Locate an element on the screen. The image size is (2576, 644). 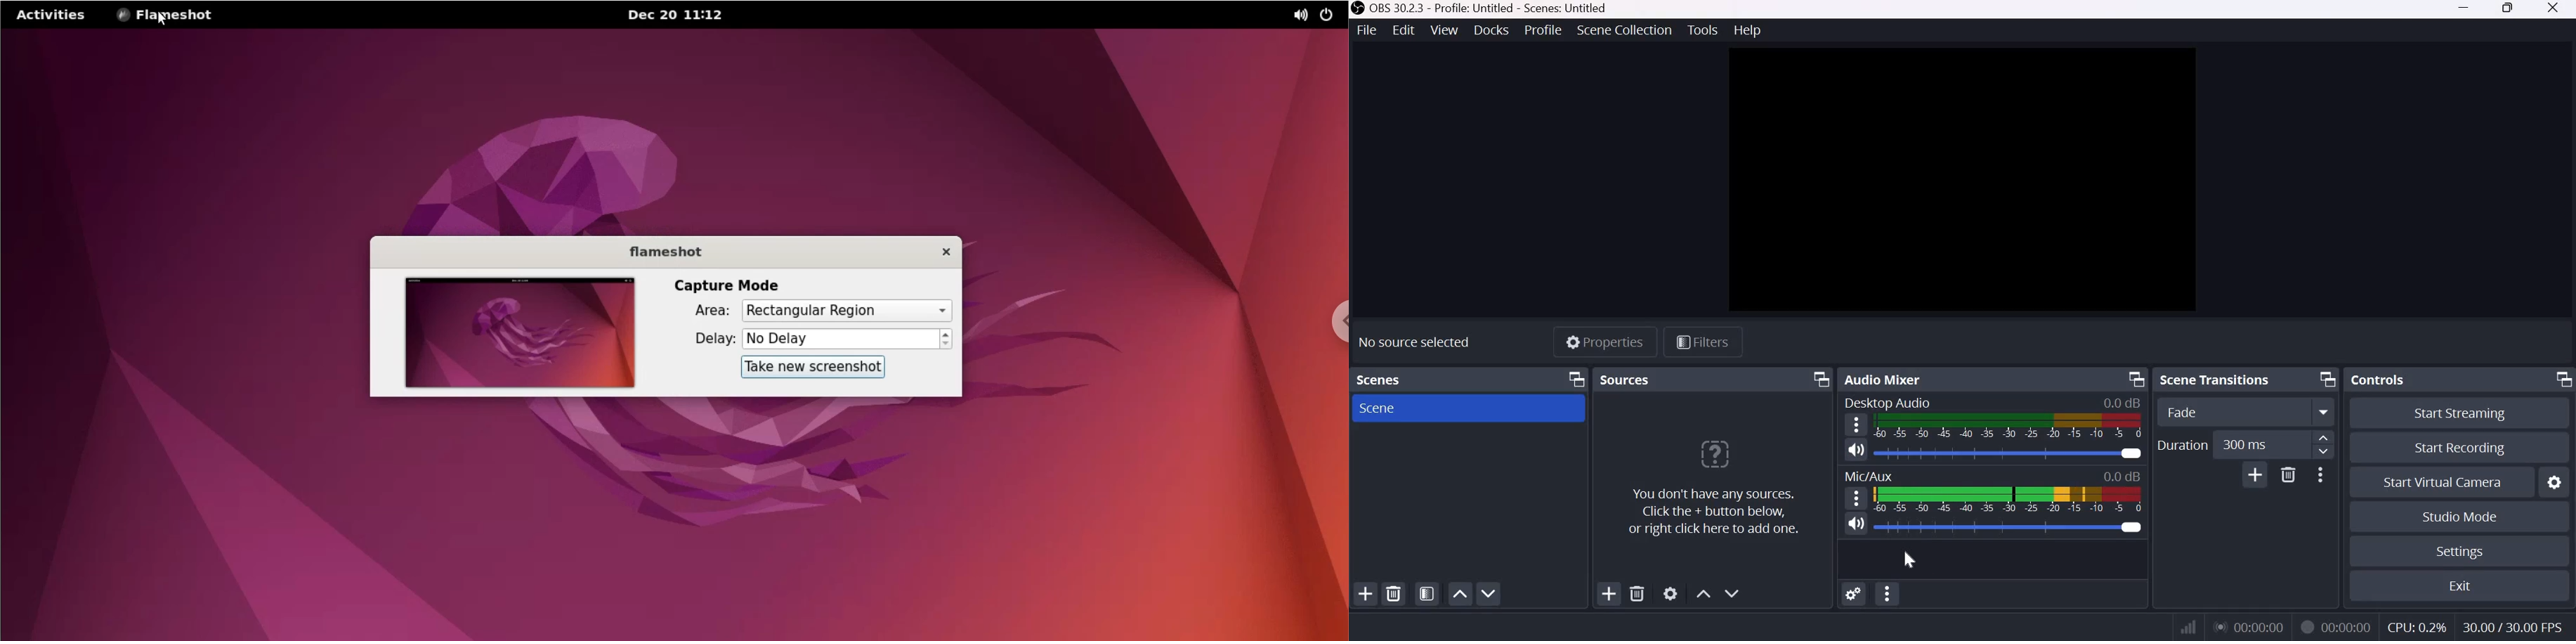
Dock Options icon is located at coordinates (1819, 379).